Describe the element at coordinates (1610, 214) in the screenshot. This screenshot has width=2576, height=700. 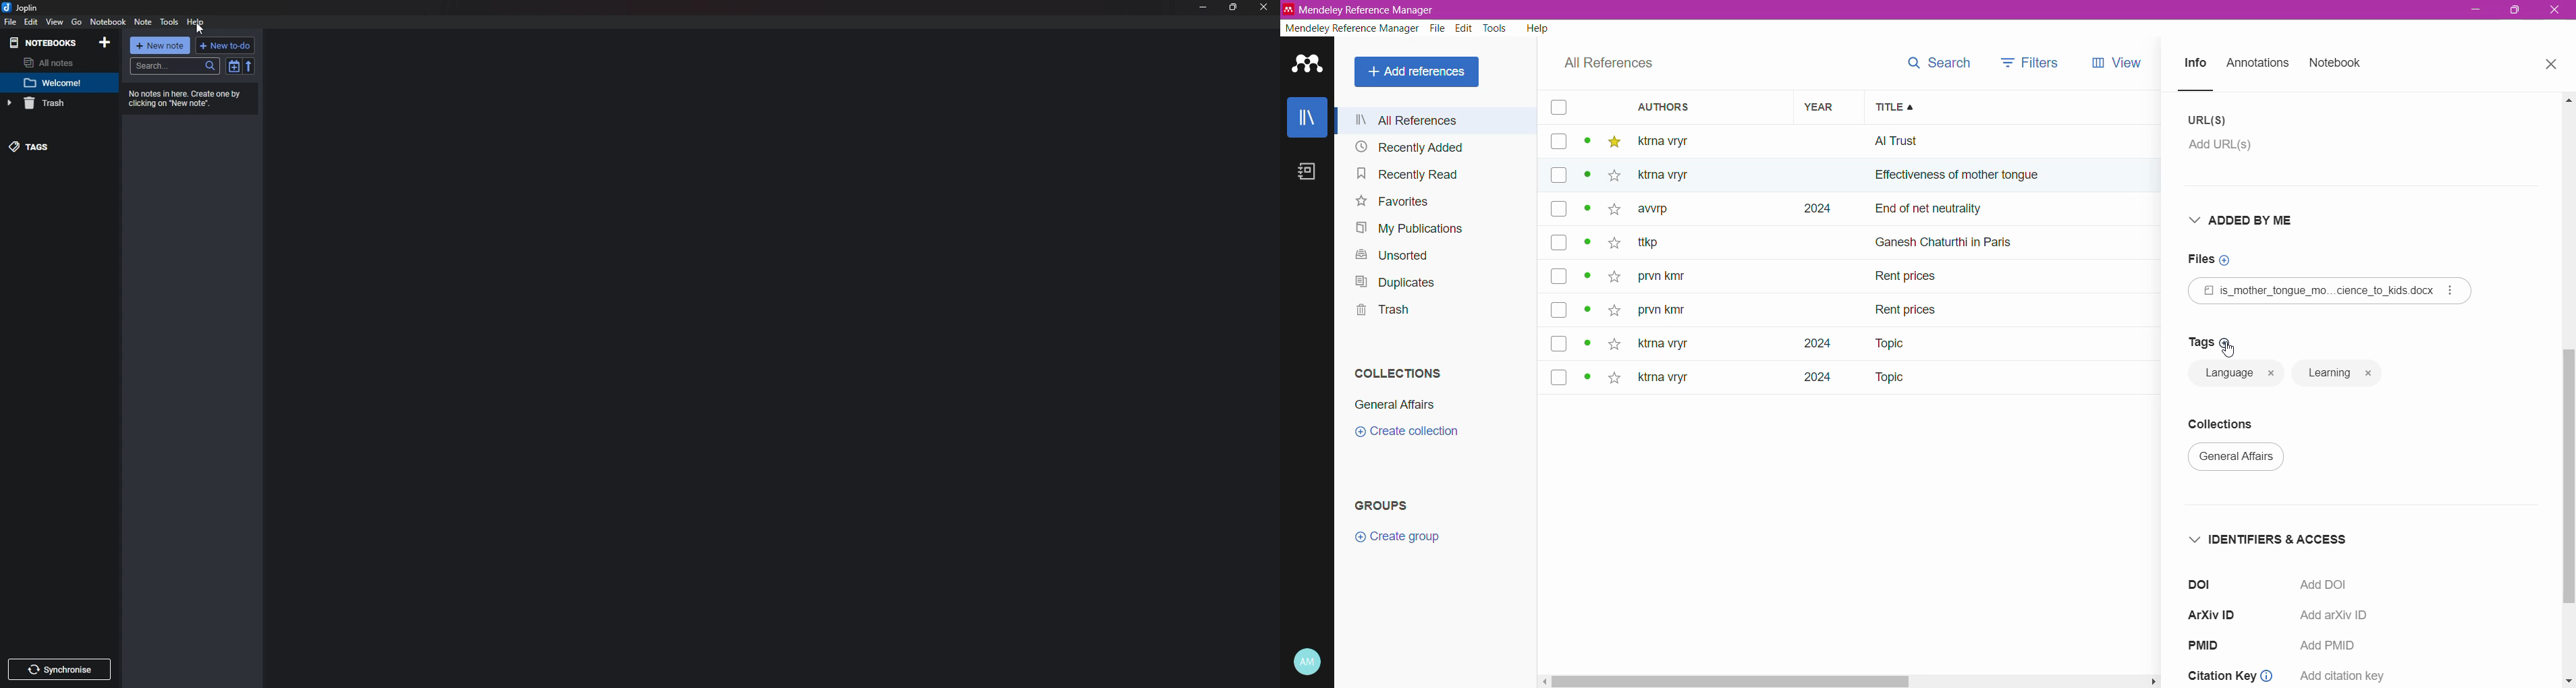
I see `star` at that location.